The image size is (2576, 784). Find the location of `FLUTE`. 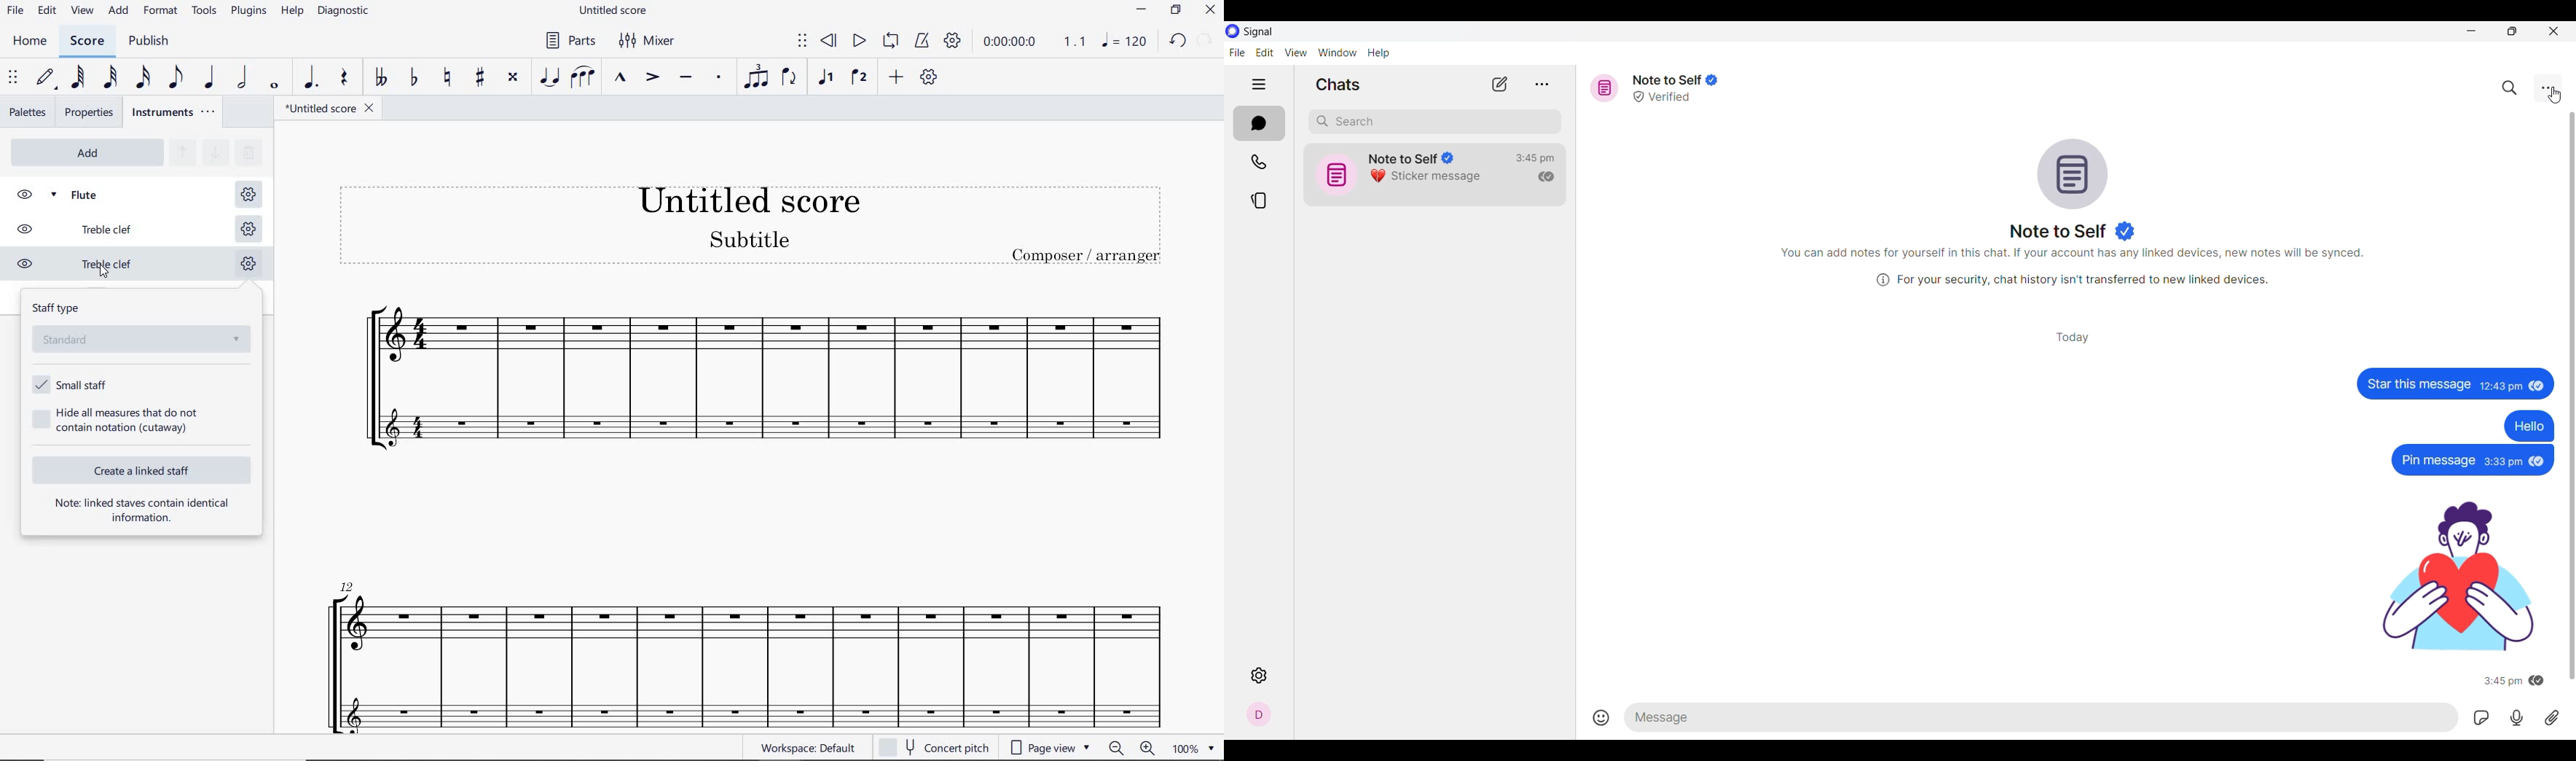

FLUTE is located at coordinates (91, 193).